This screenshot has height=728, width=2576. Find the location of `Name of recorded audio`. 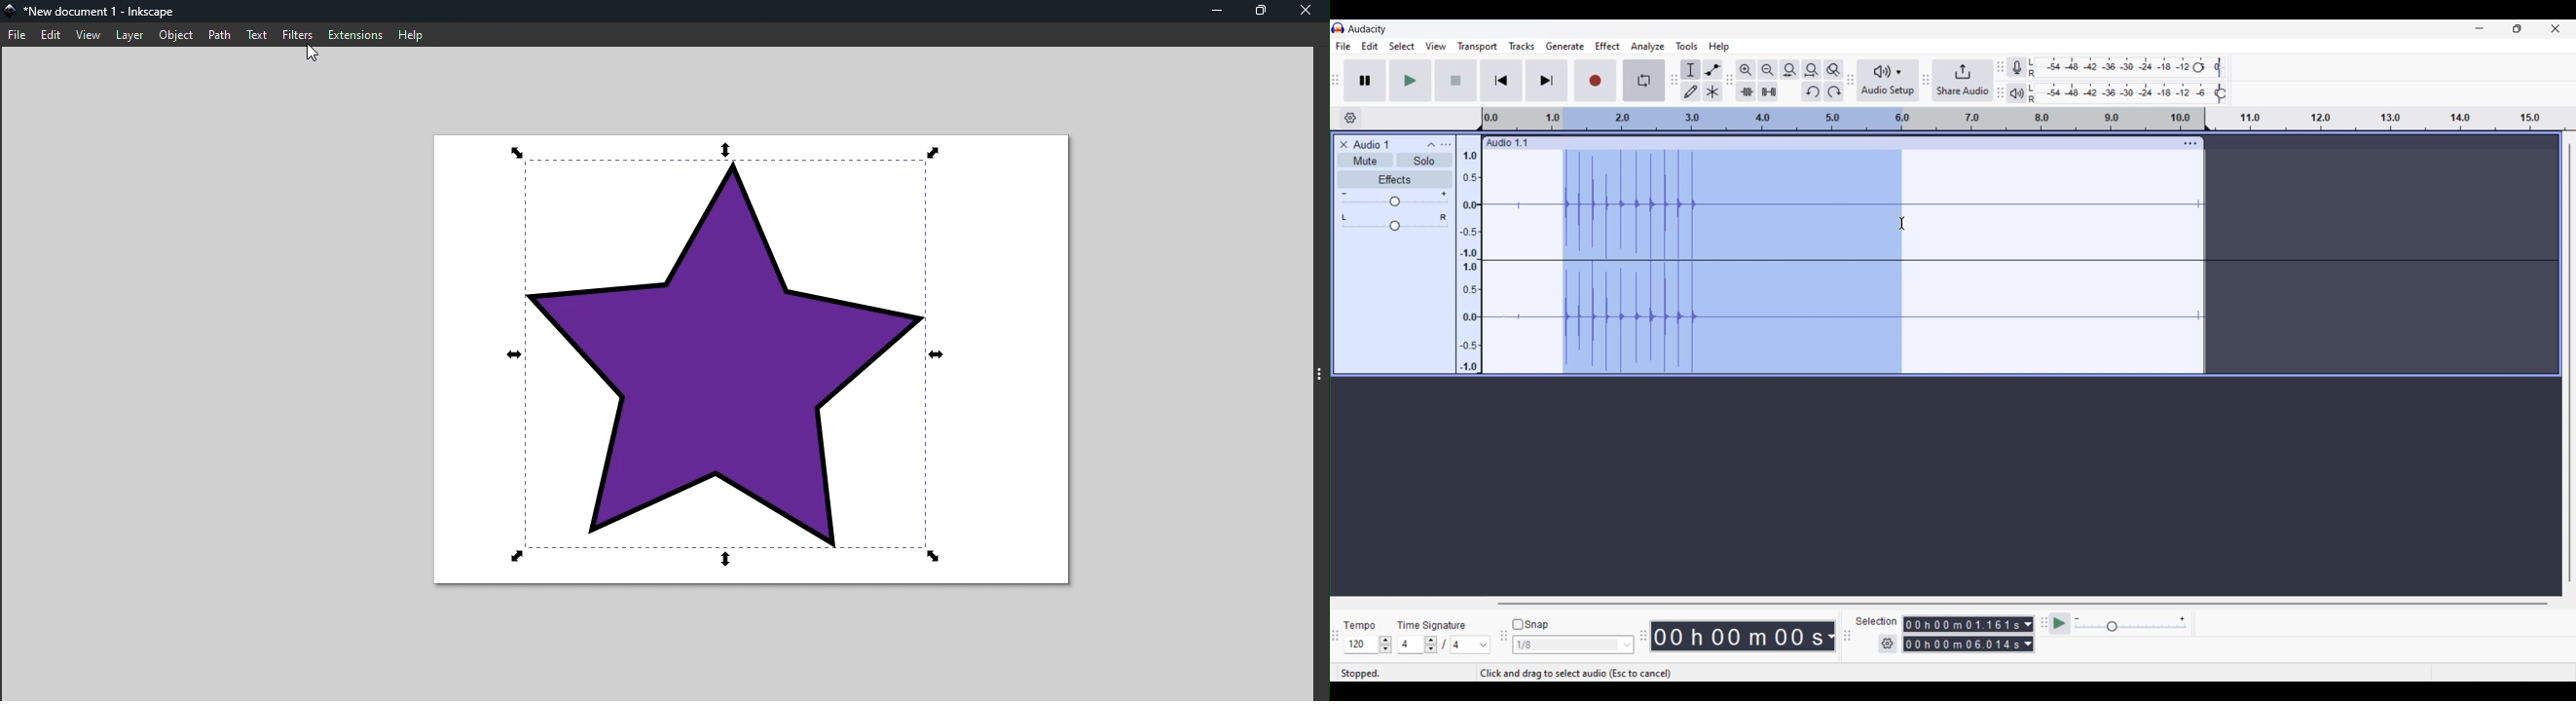

Name of recorded audio is located at coordinates (1506, 143).